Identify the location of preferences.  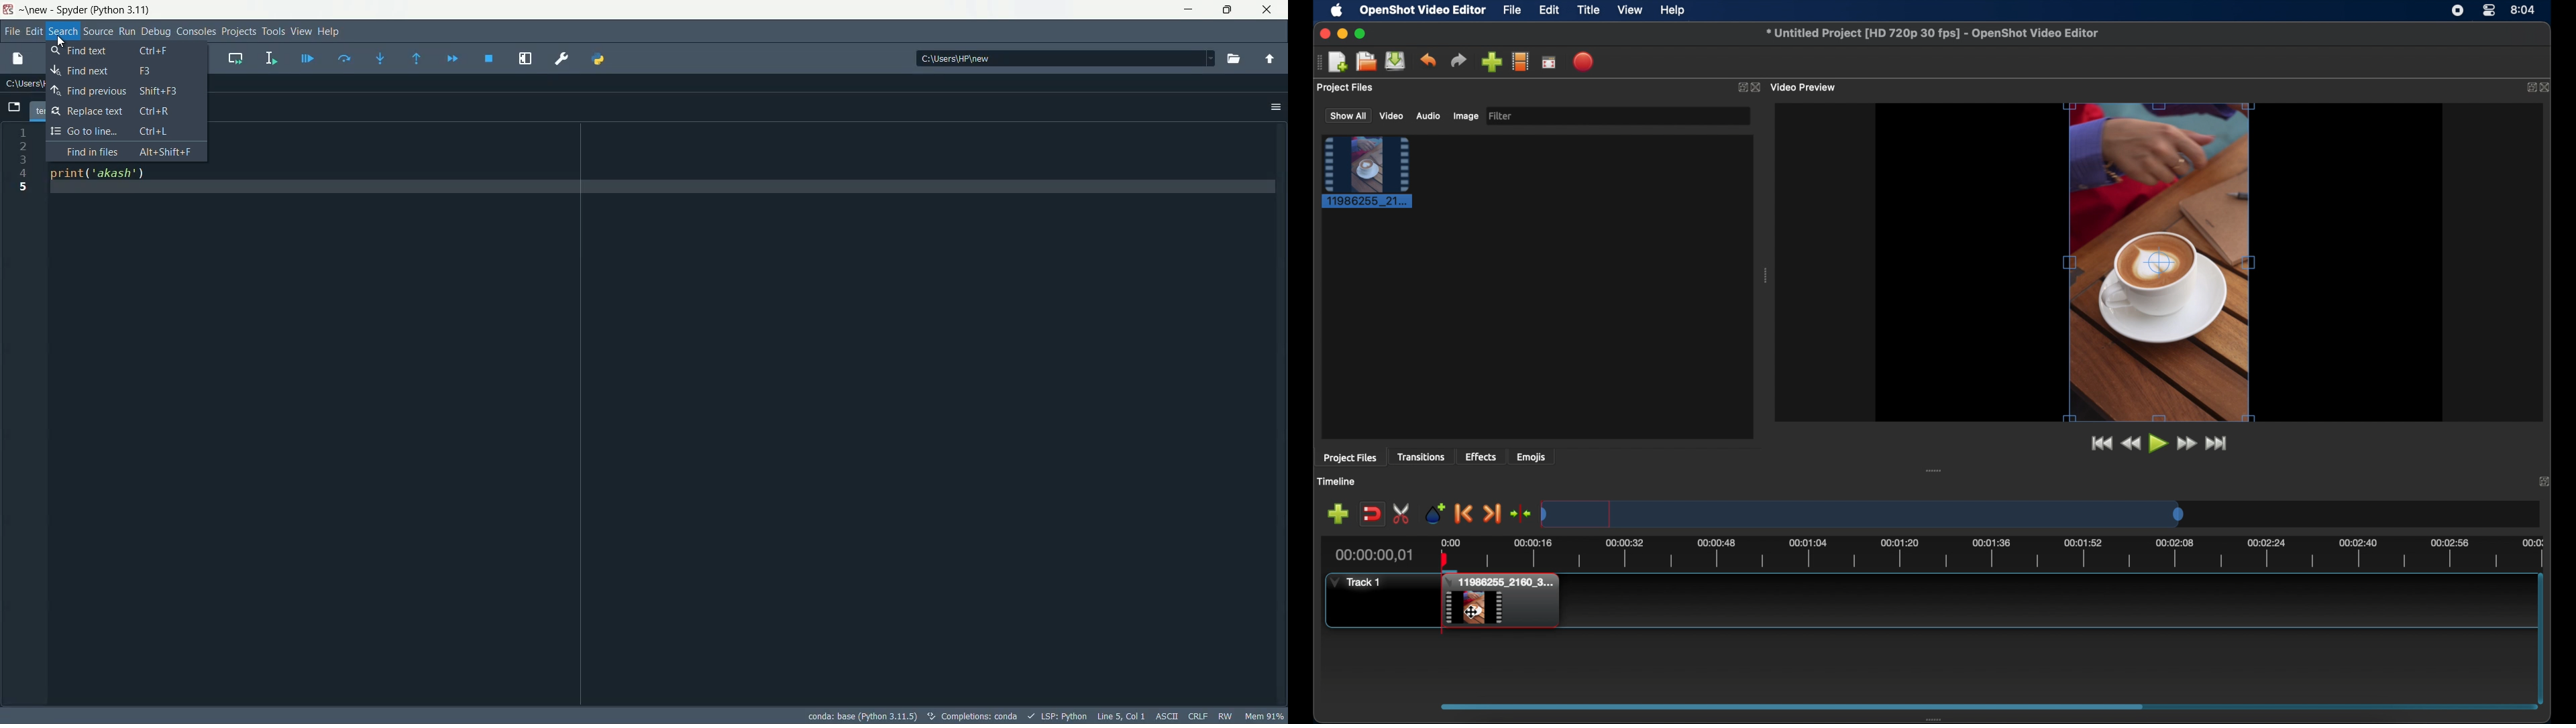
(560, 58).